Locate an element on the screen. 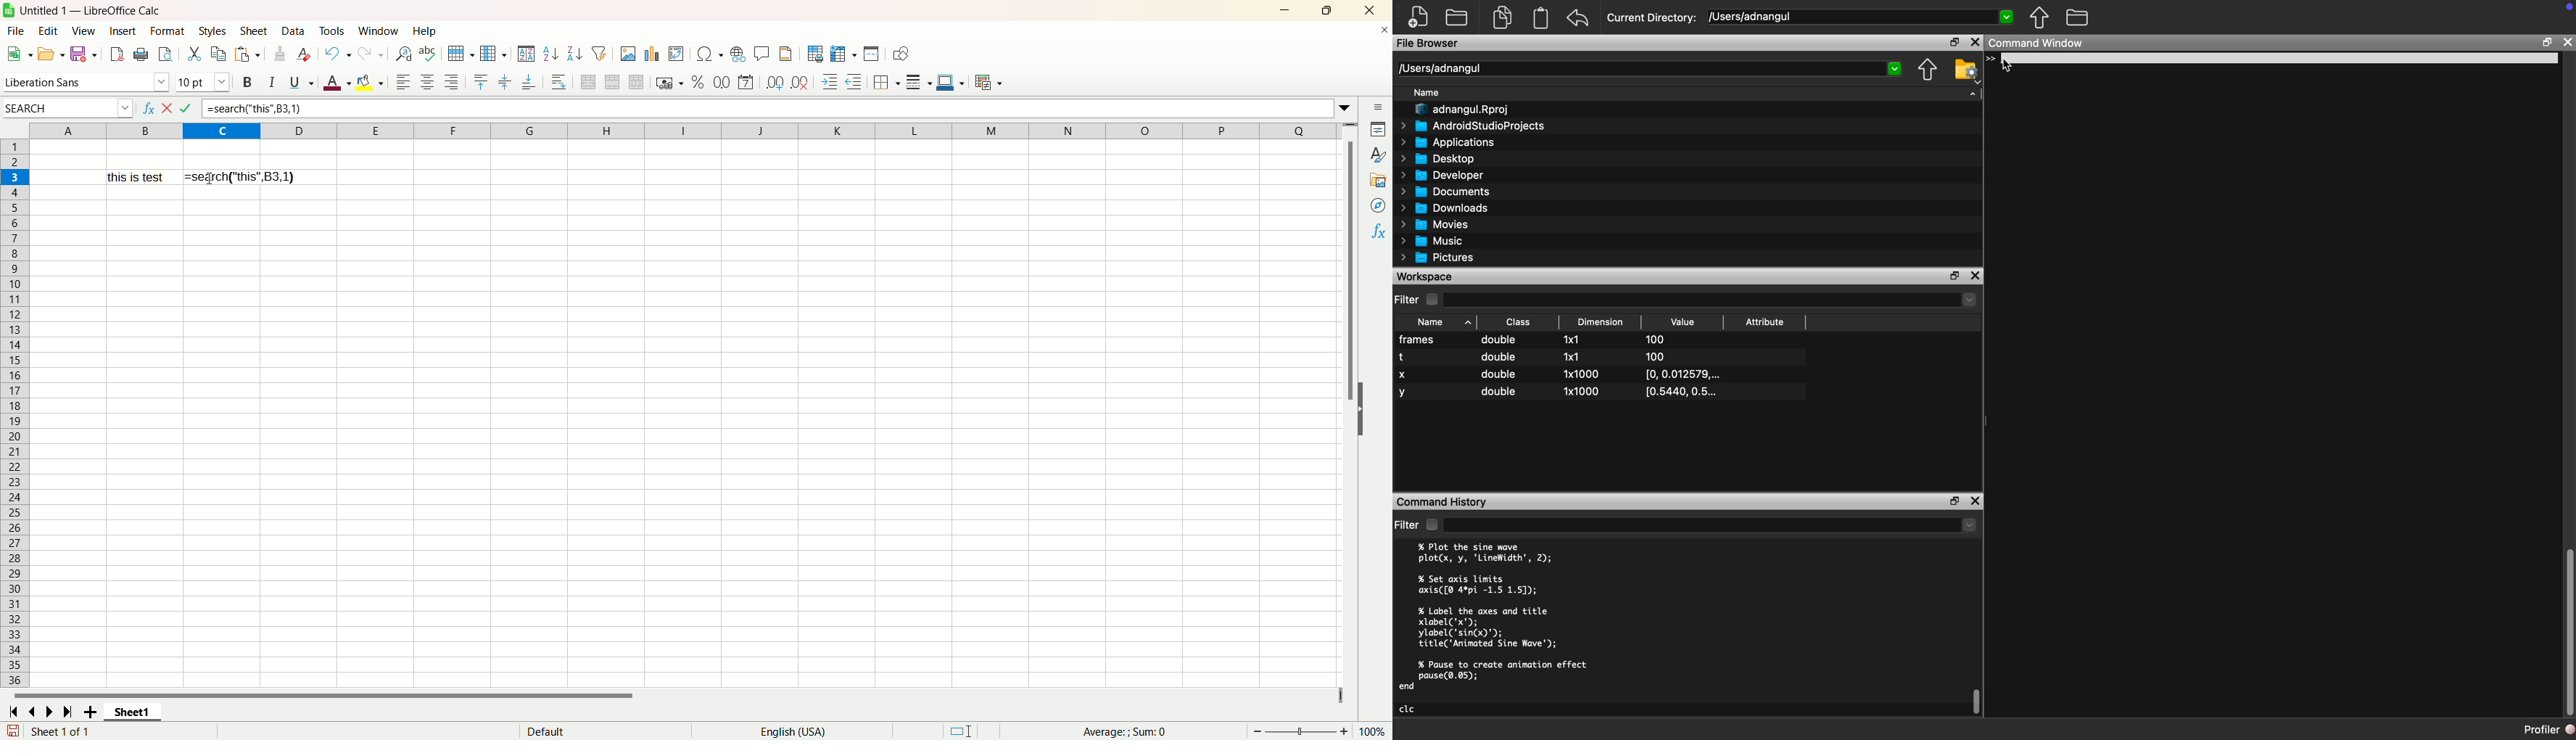 Image resolution: width=2576 pixels, height=756 pixels. Current Directory: is located at coordinates (1653, 17).